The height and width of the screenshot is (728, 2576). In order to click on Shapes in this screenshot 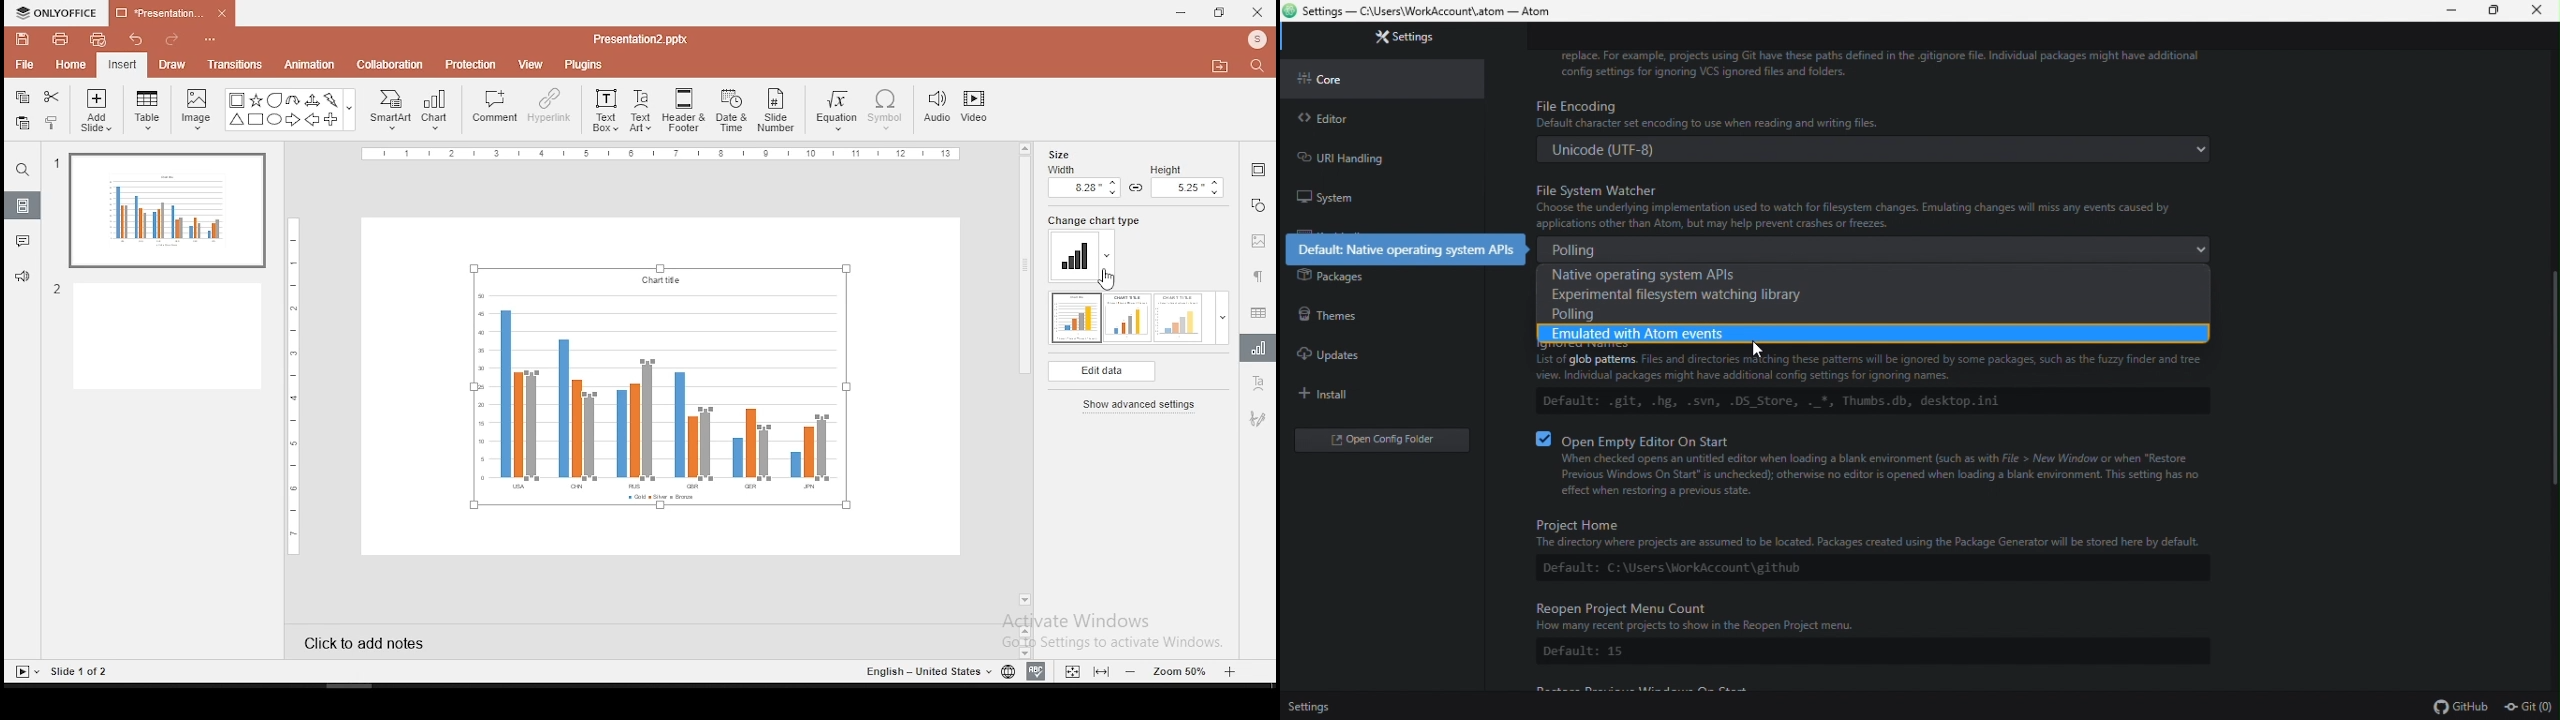, I will do `click(287, 112)`.